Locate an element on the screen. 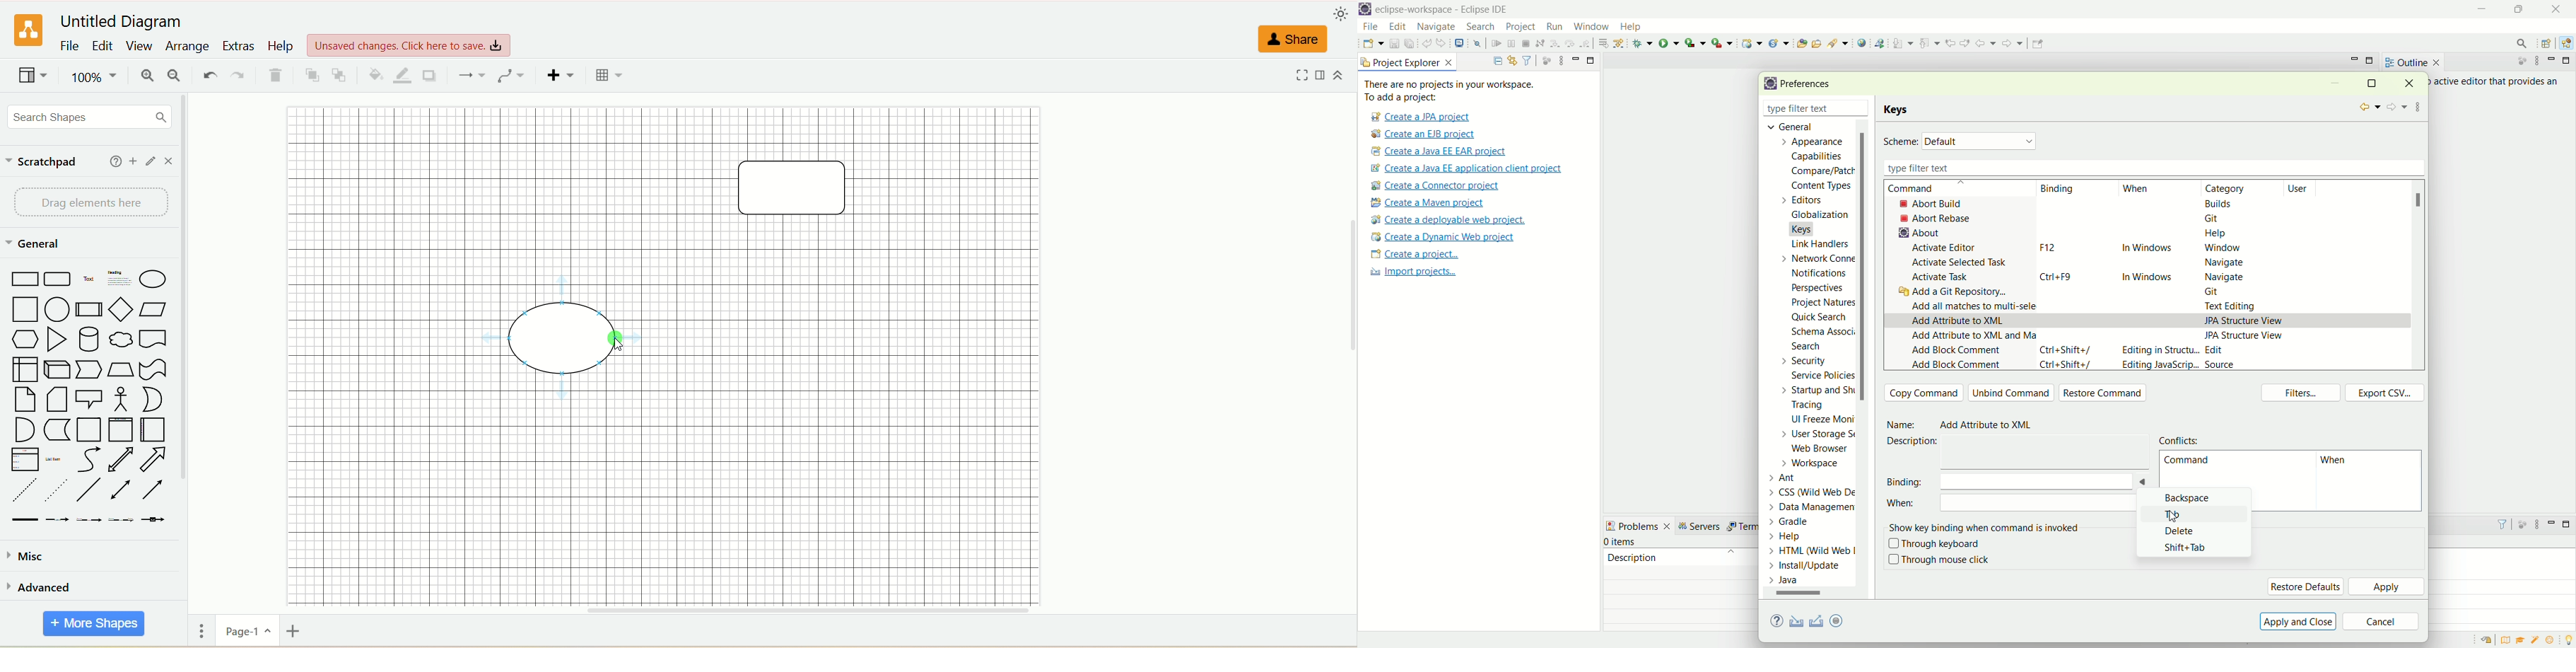 The height and width of the screenshot is (672, 2576). suspend is located at coordinates (1512, 44).